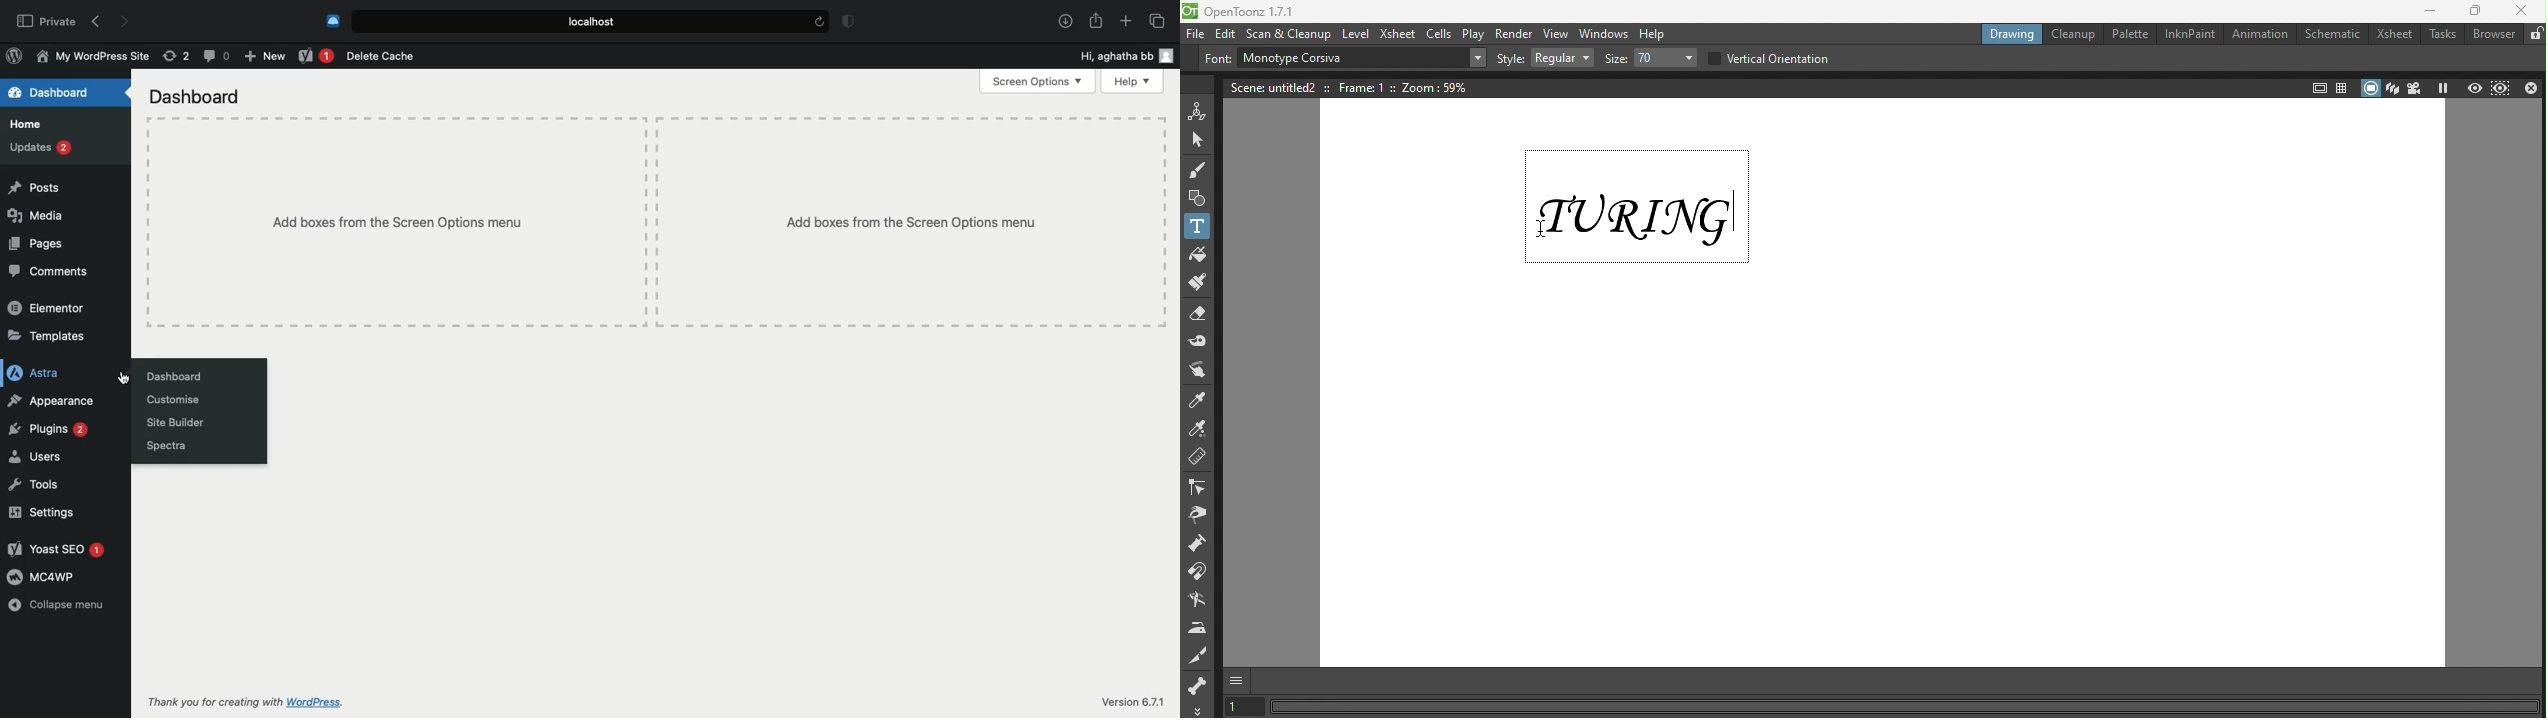 This screenshot has height=728, width=2548. Describe the element at coordinates (2533, 91) in the screenshot. I see `Close` at that location.